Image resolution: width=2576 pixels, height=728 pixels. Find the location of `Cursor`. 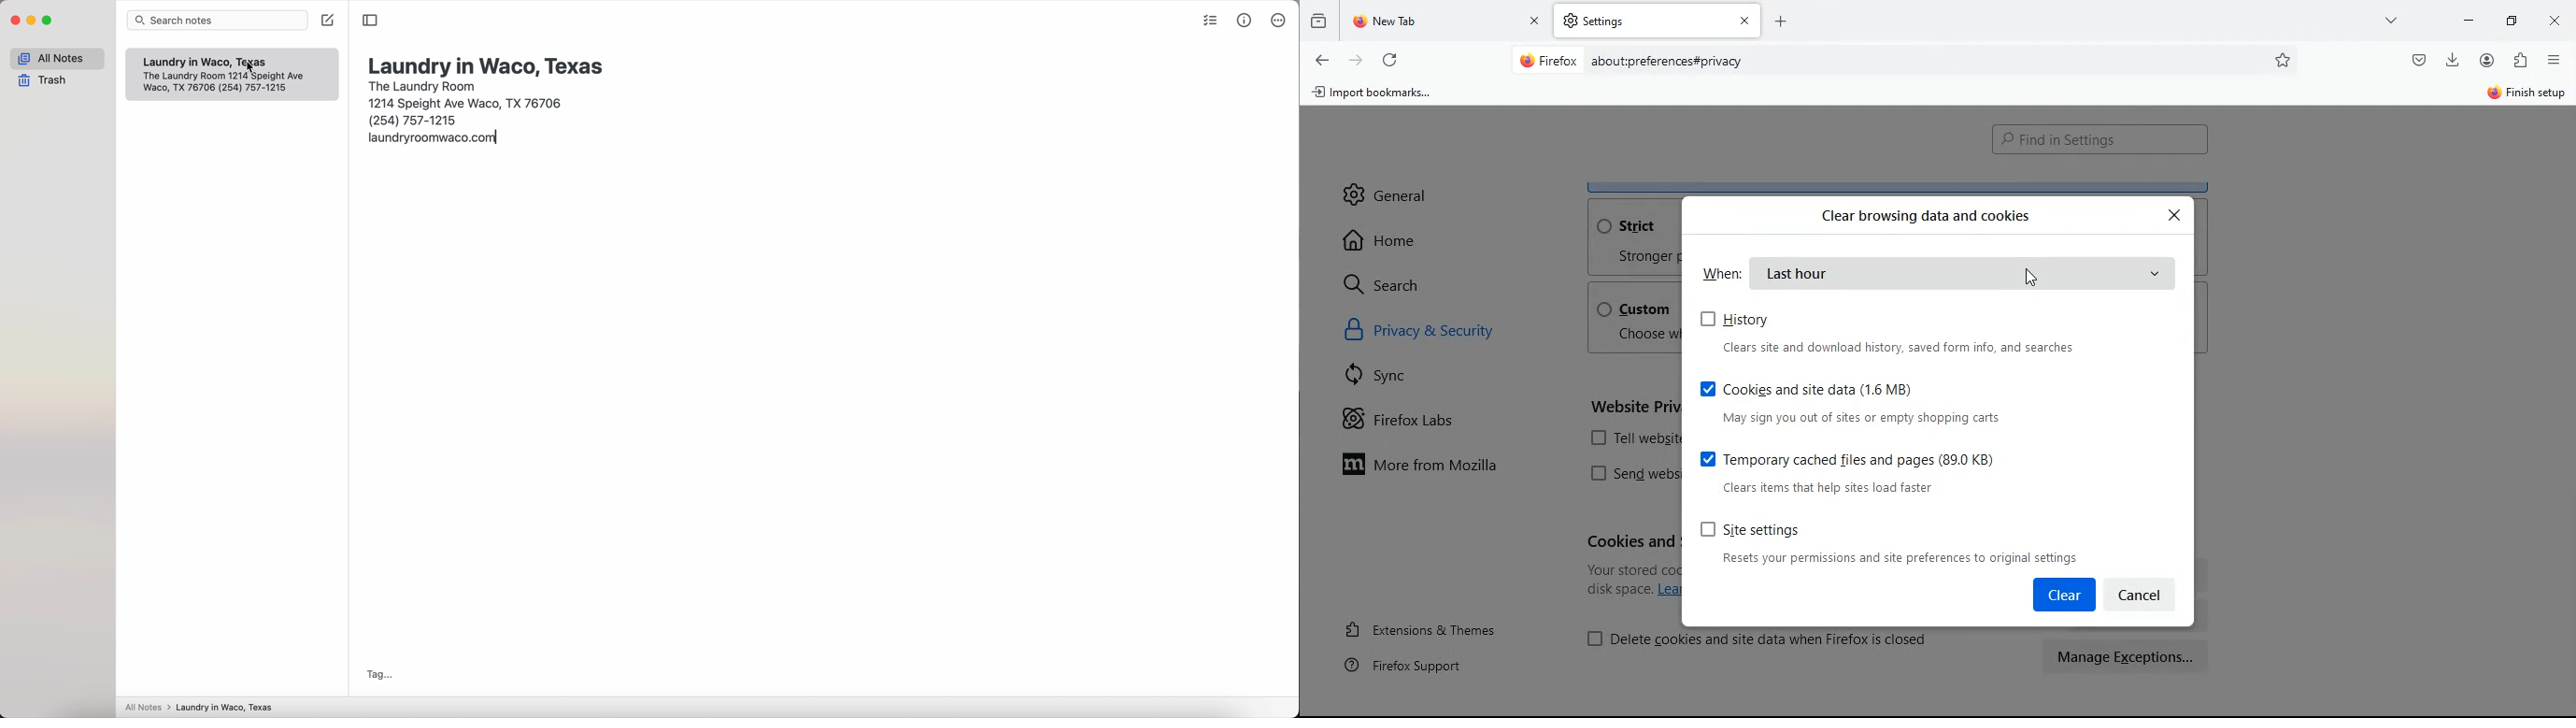

Cursor is located at coordinates (2033, 276).